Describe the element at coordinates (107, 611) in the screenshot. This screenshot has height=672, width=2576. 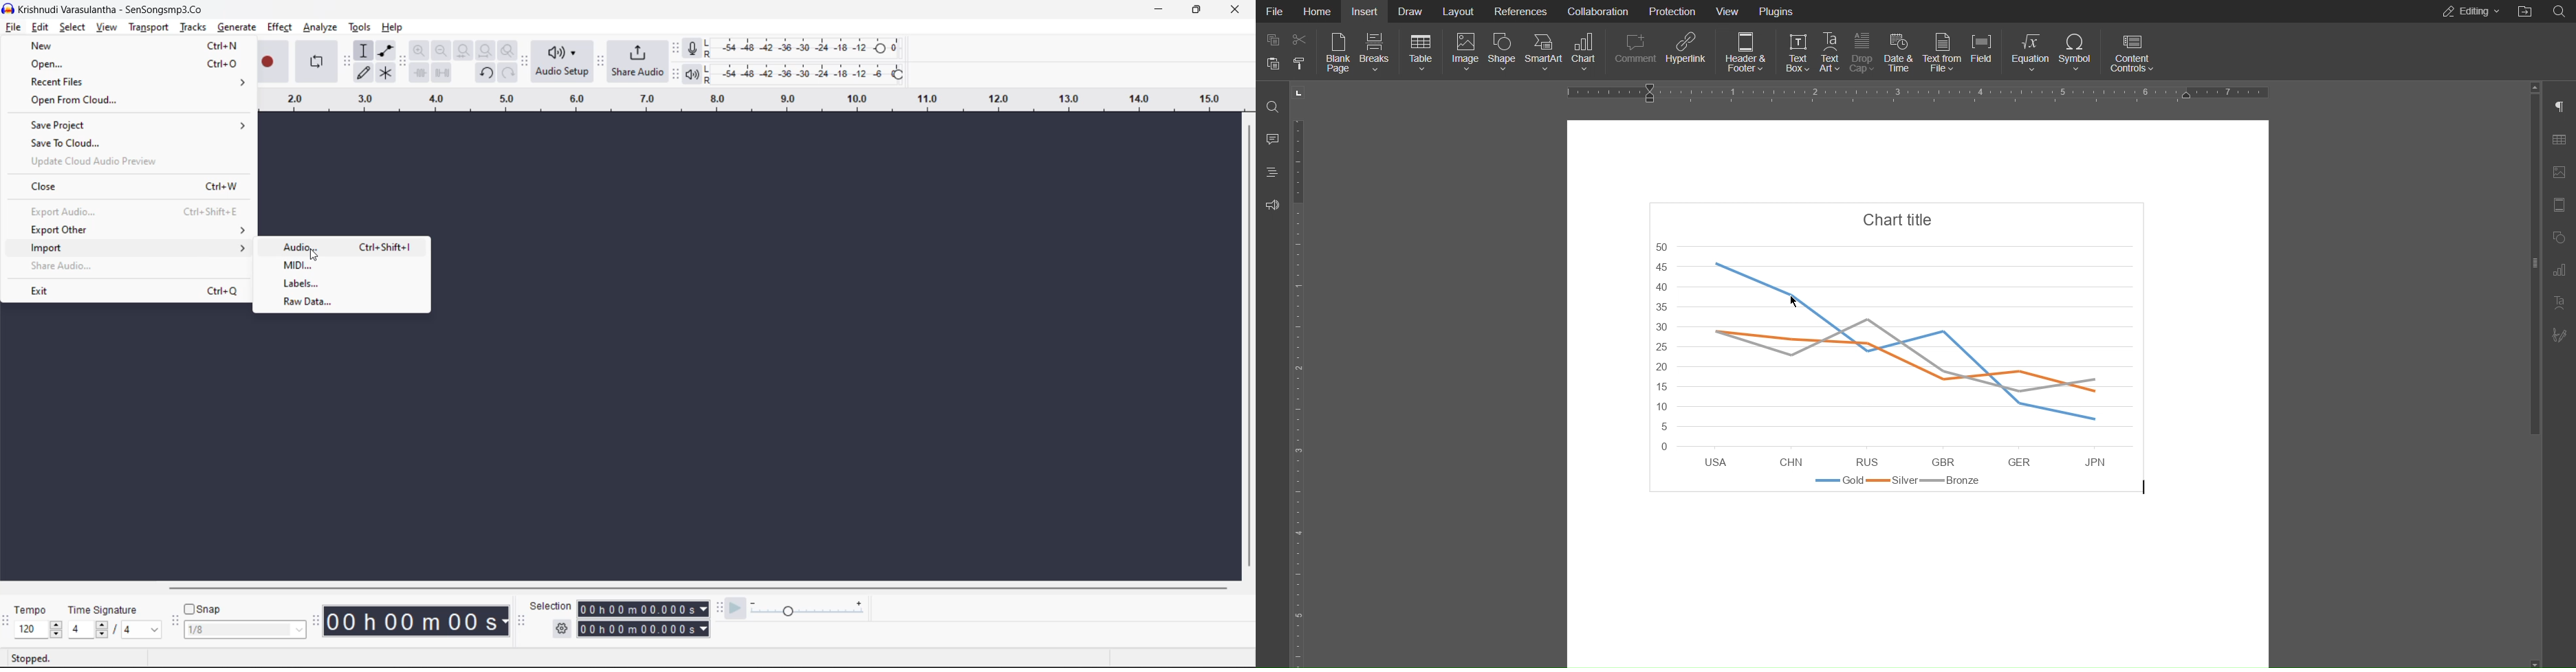
I see `time signature` at that location.